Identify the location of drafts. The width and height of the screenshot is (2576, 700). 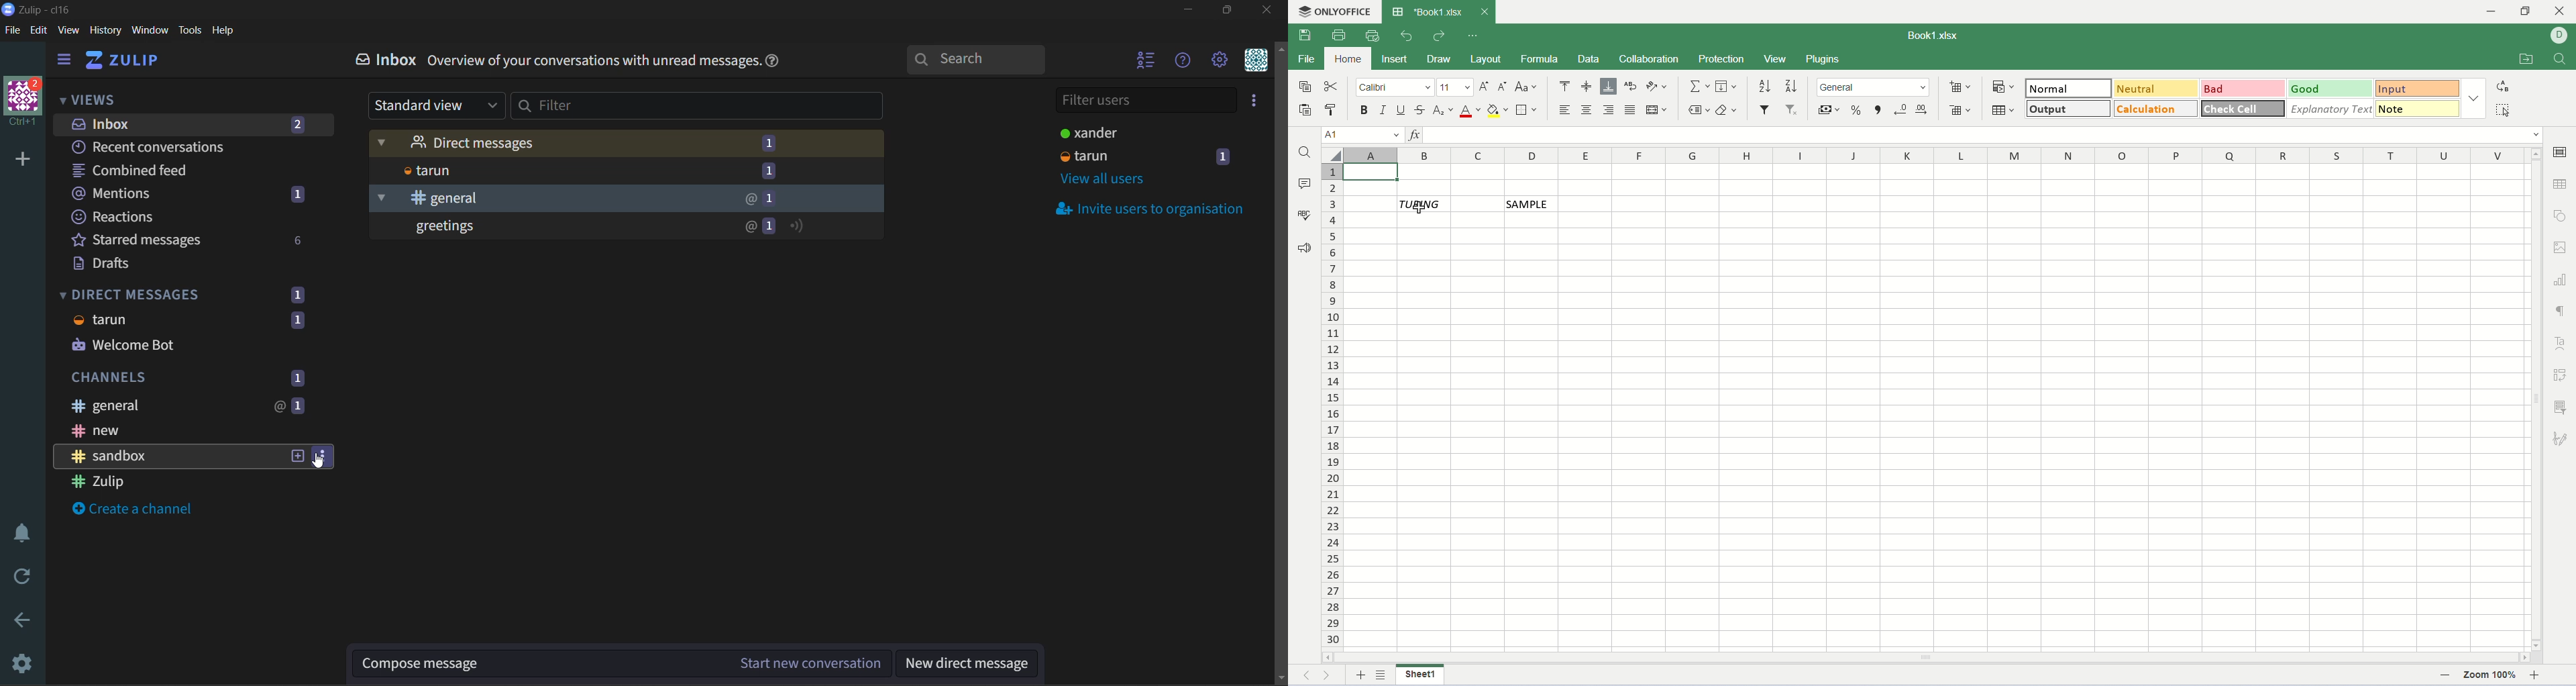
(119, 265).